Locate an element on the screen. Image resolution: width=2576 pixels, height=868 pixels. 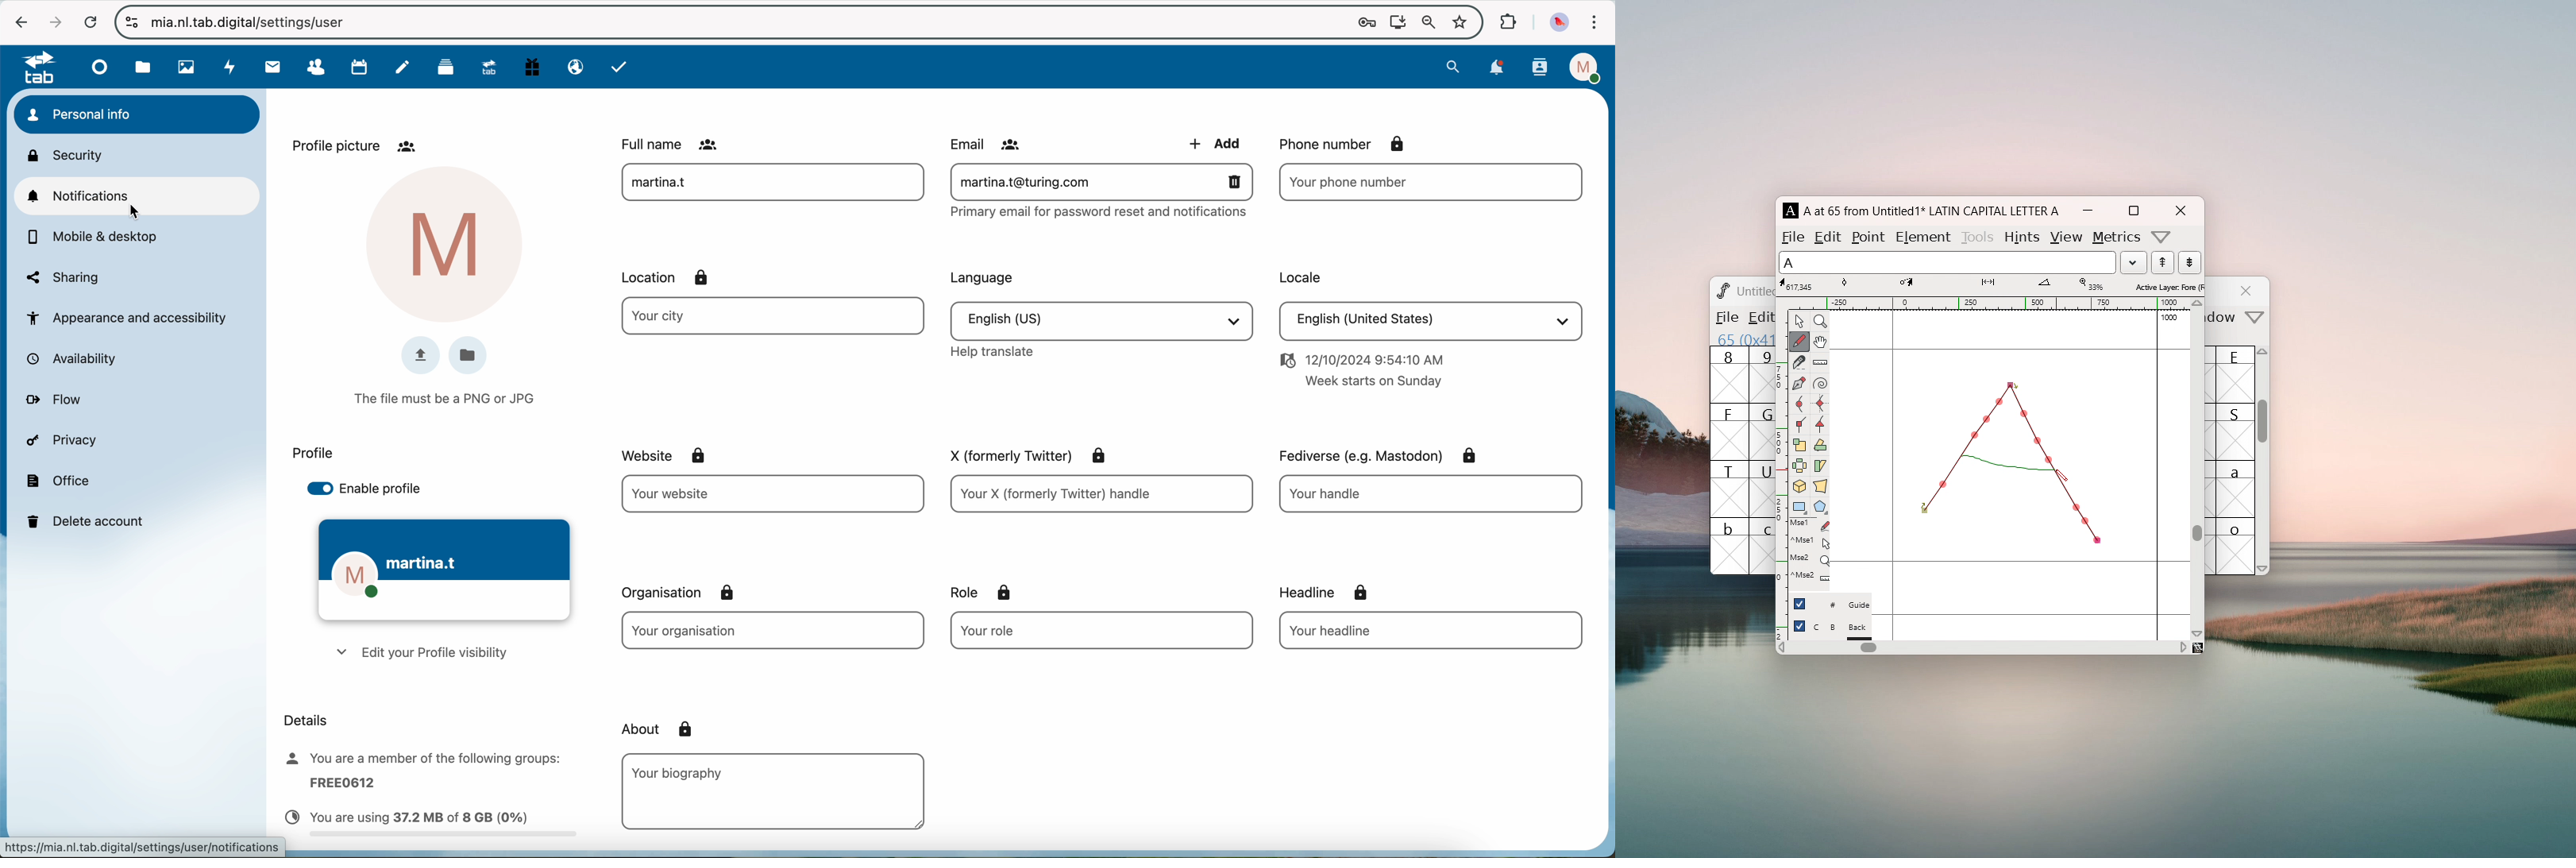
b is located at coordinates (1730, 546).